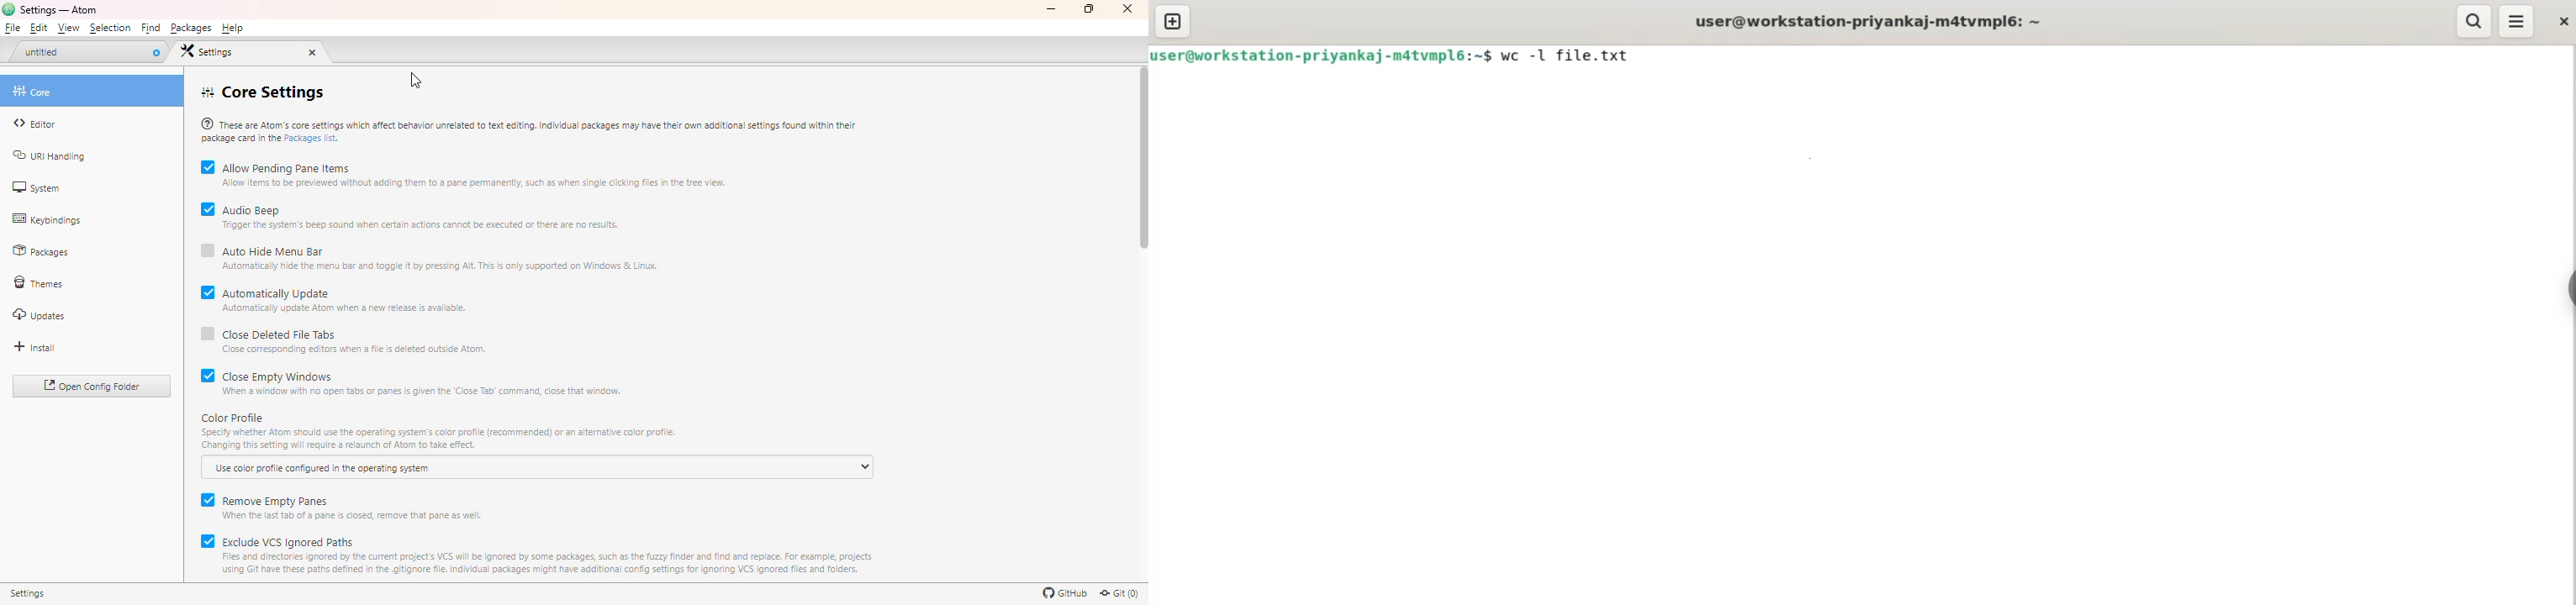  I want to click on user@workstation-priyankaj-m4tvmpl6: ~$, so click(1322, 55).